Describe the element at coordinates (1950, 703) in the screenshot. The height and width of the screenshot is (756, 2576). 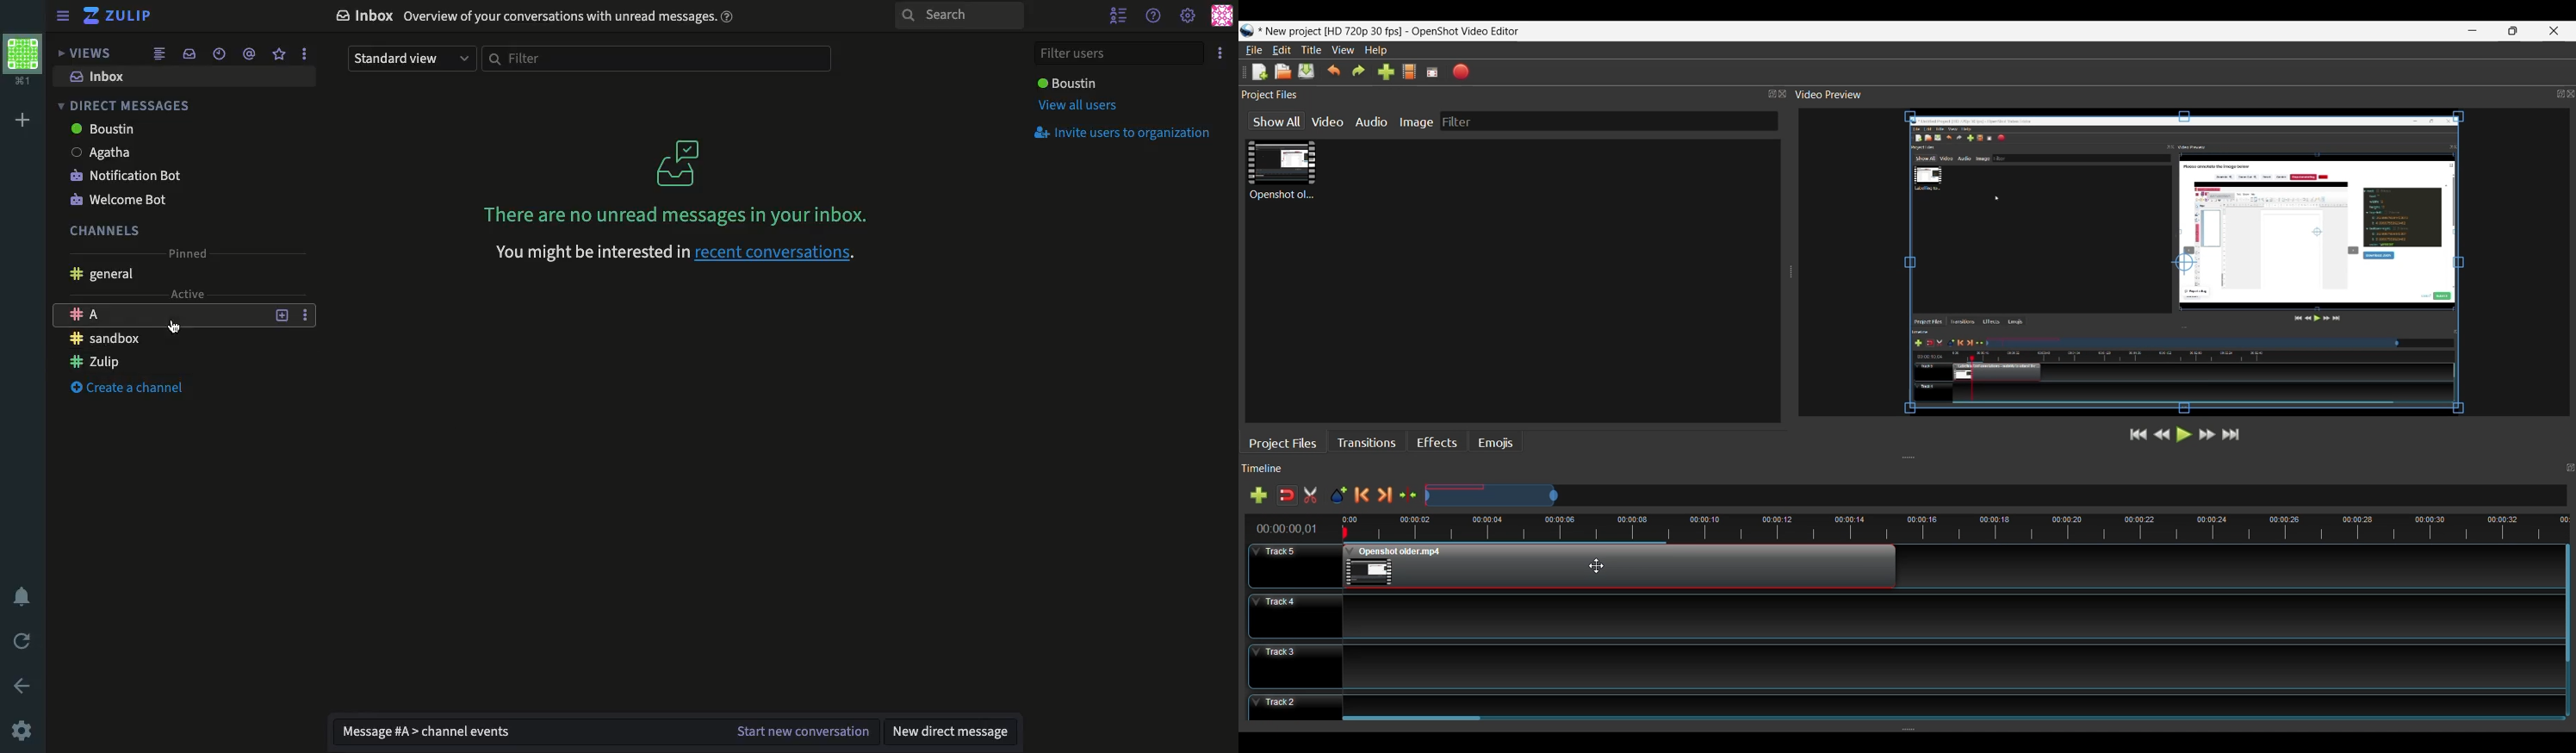
I see `Track Panel` at that location.